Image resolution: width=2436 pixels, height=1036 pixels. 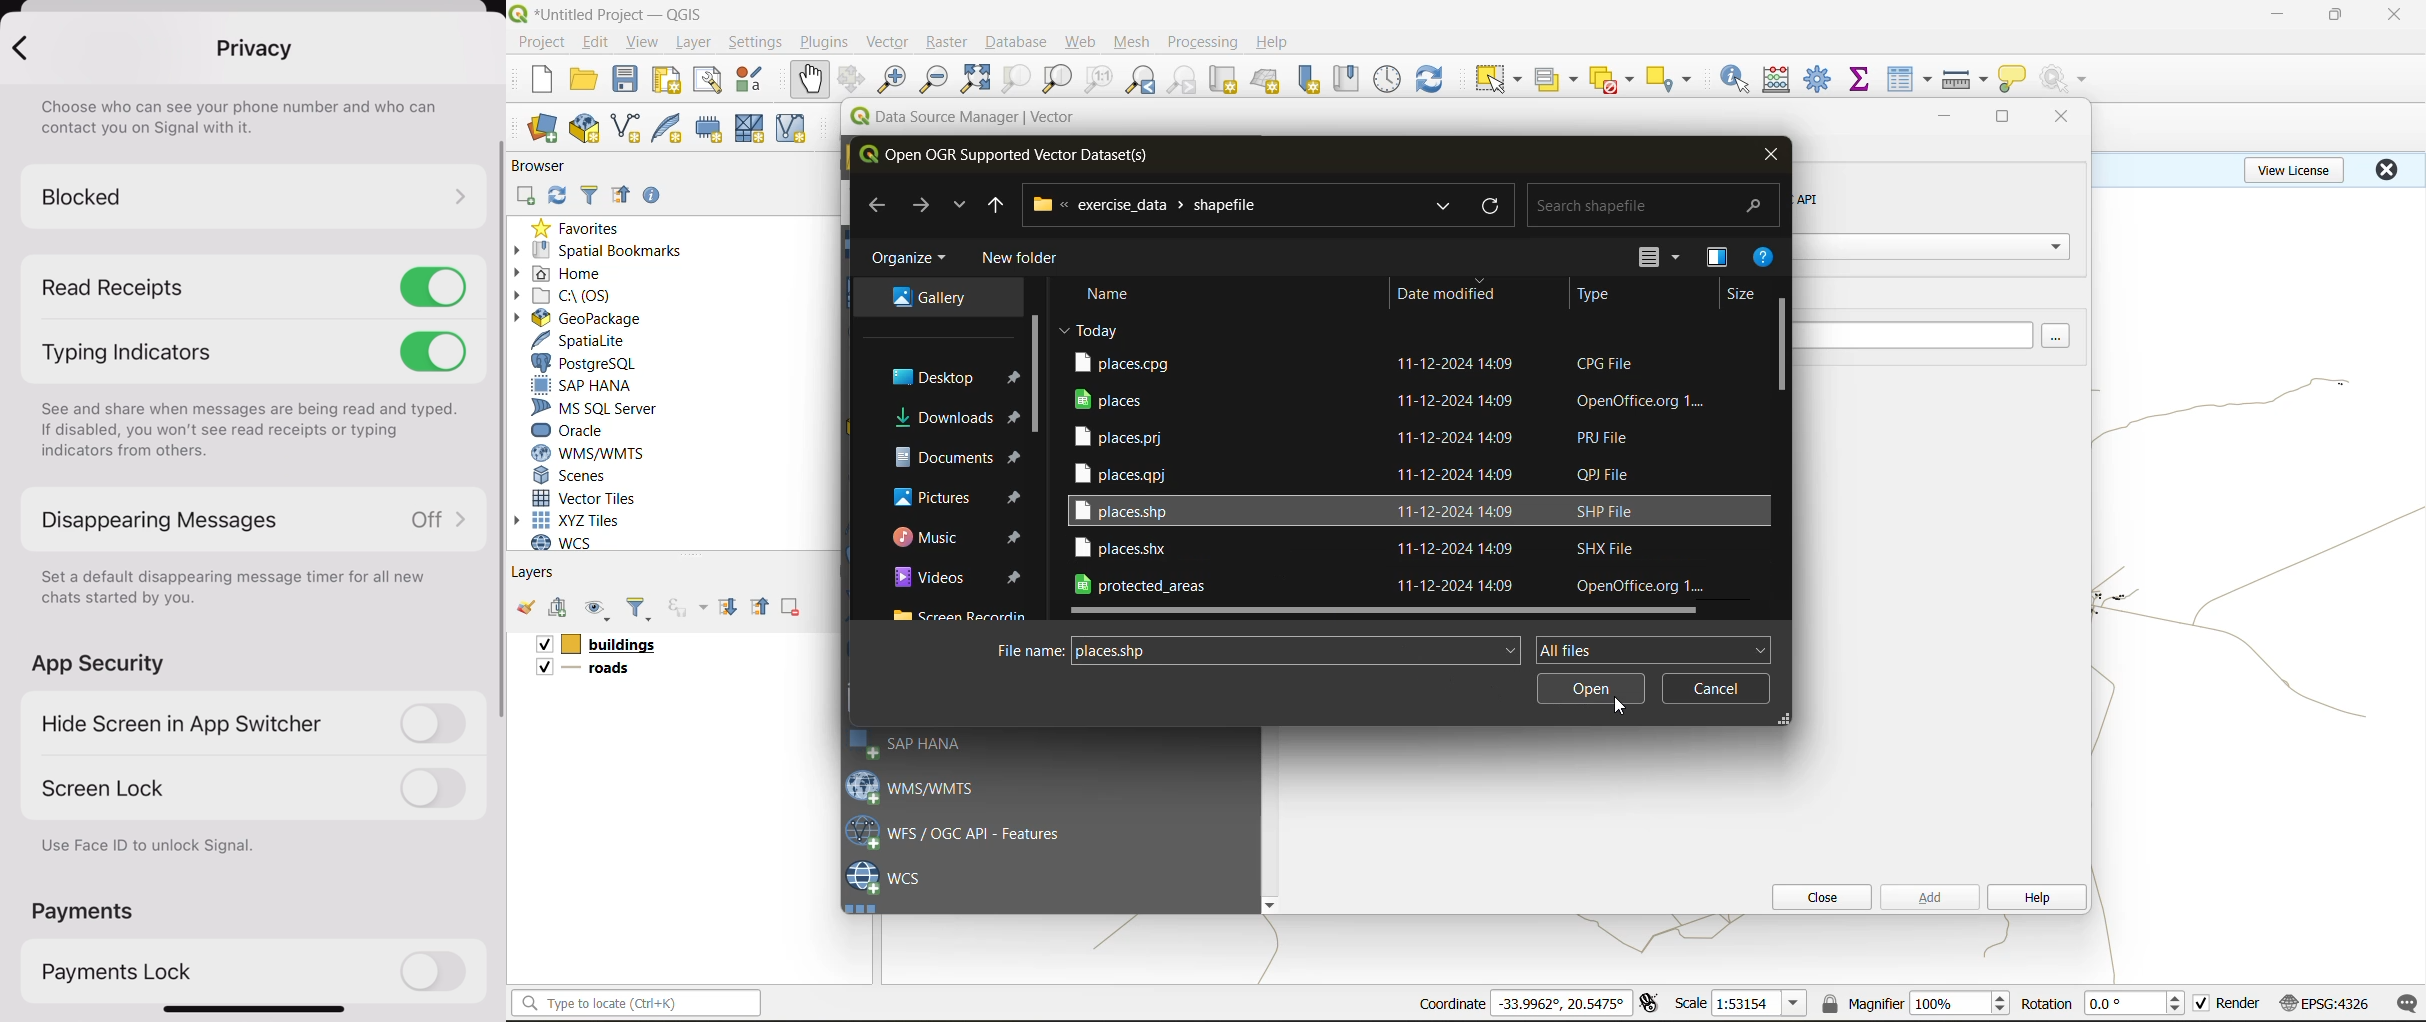 What do you see at coordinates (612, 13) in the screenshot?
I see `file name and app name` at bounding box center [612, 13].